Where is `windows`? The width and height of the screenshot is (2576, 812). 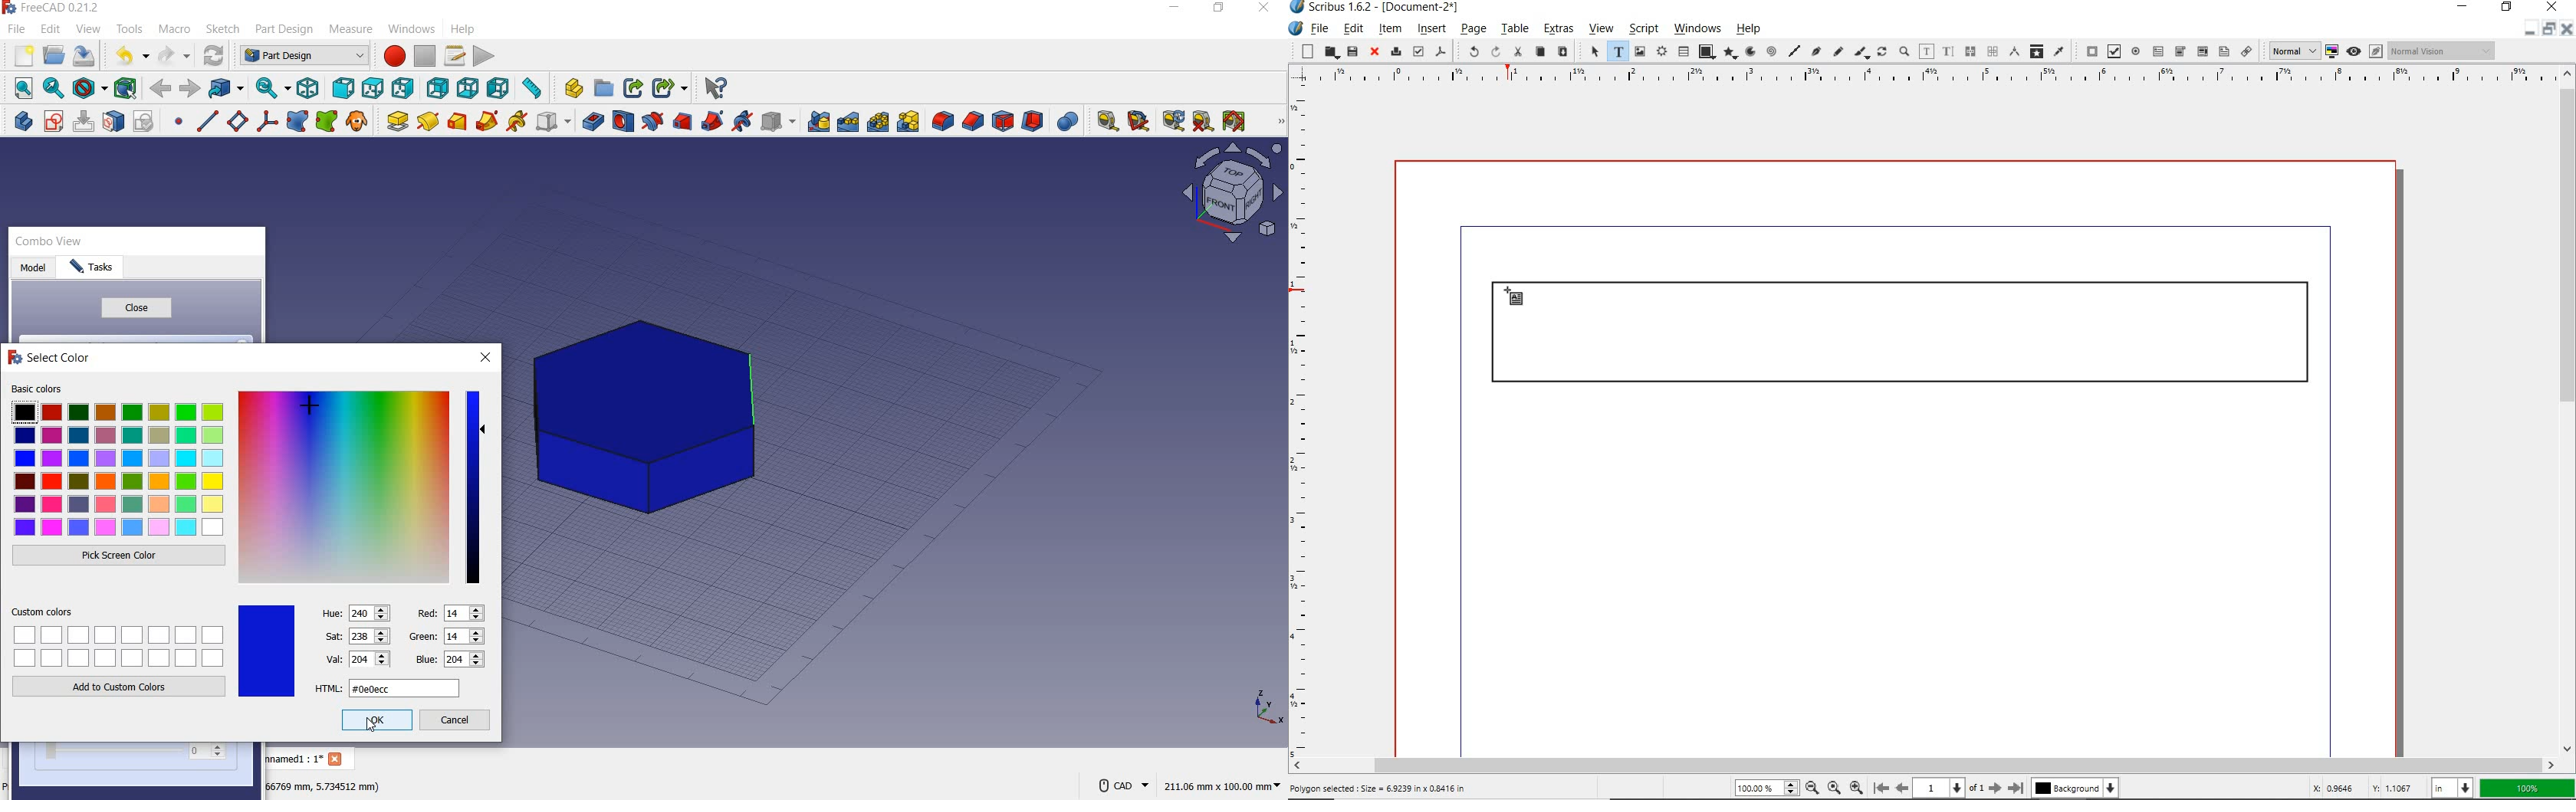 windows is located at coordinates (412, 31).